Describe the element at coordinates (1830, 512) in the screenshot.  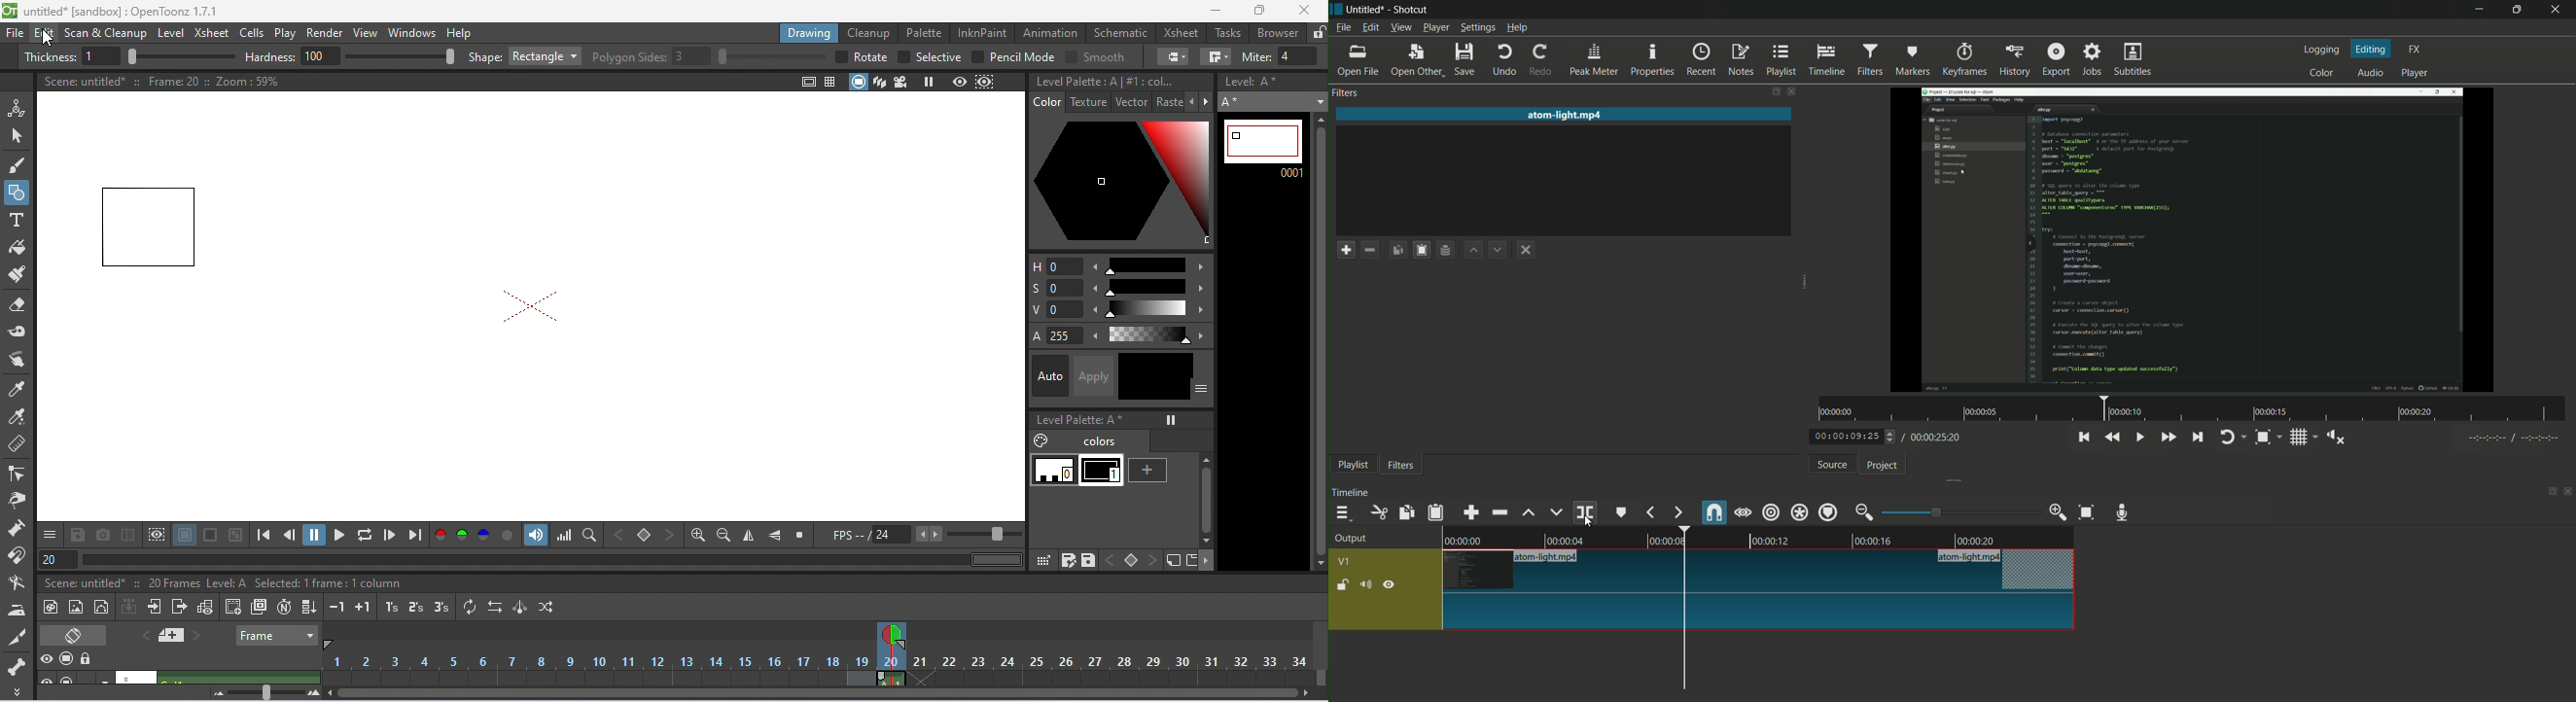
I see `ripple markers` at that location.